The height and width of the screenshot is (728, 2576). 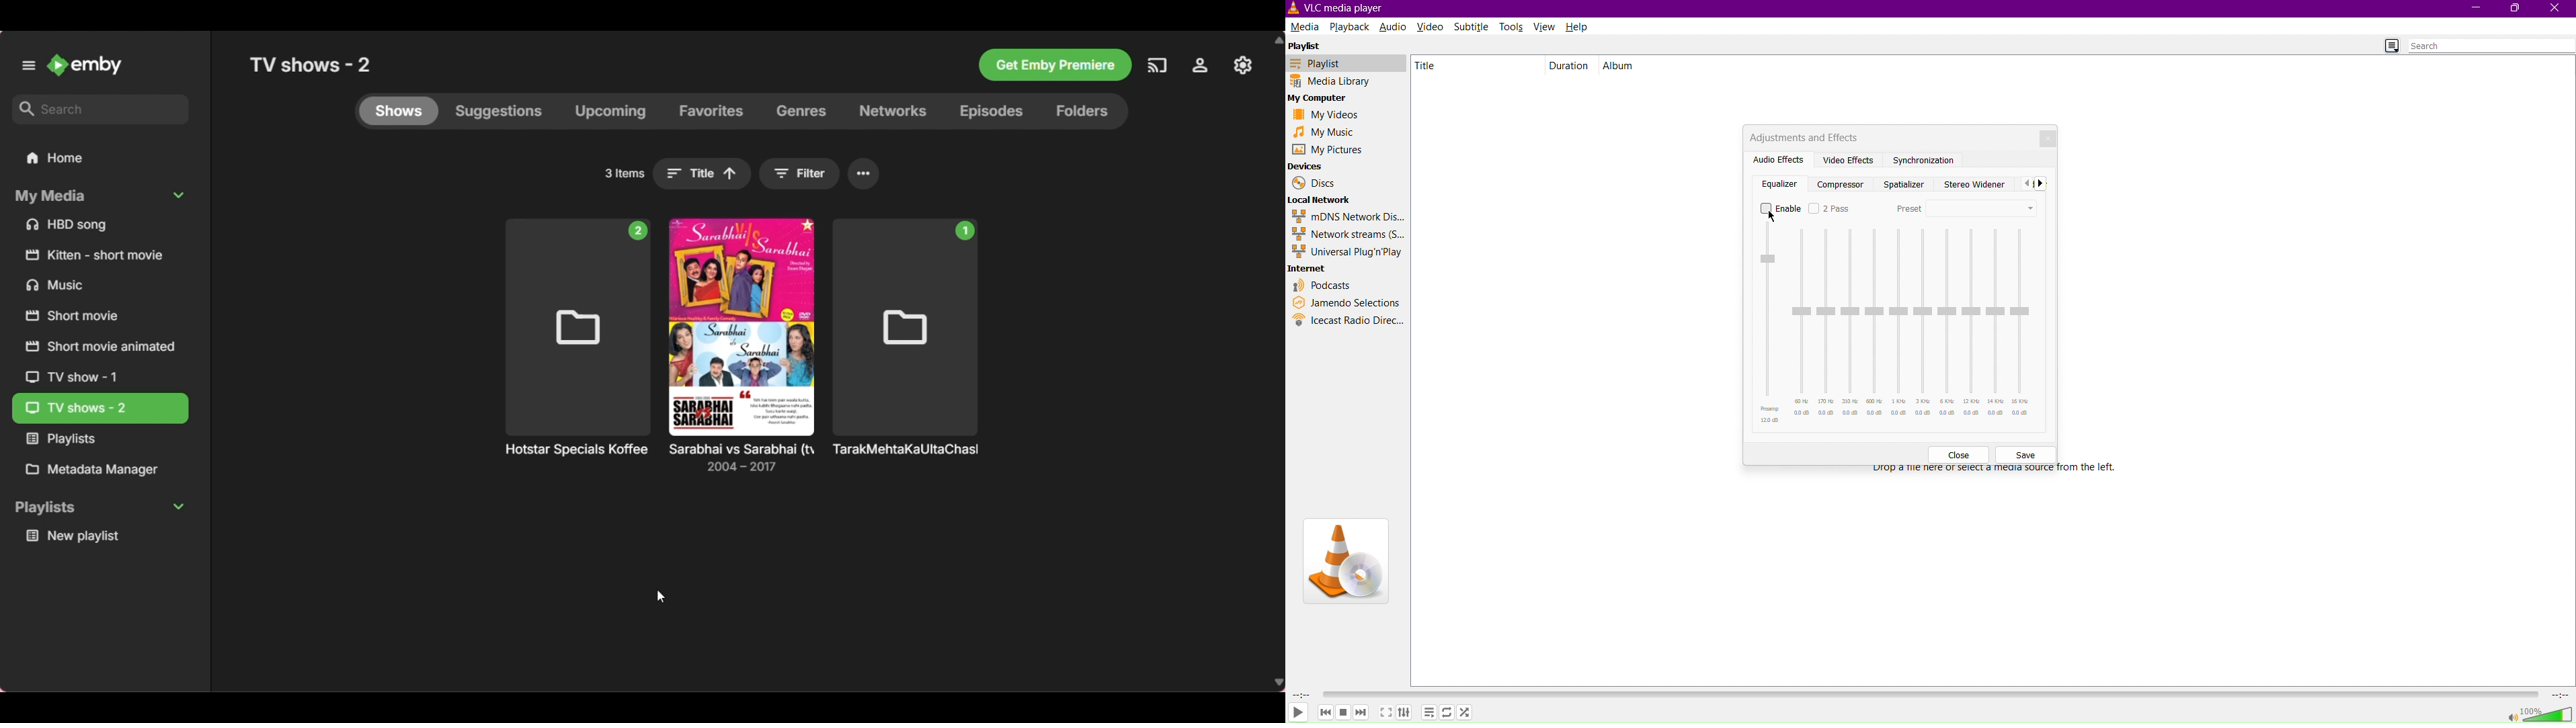 What do you see at coordinates (1349, 323) in the screenshot?
I see `Icecast Radio Directory` at bounding box center [1349, 323].